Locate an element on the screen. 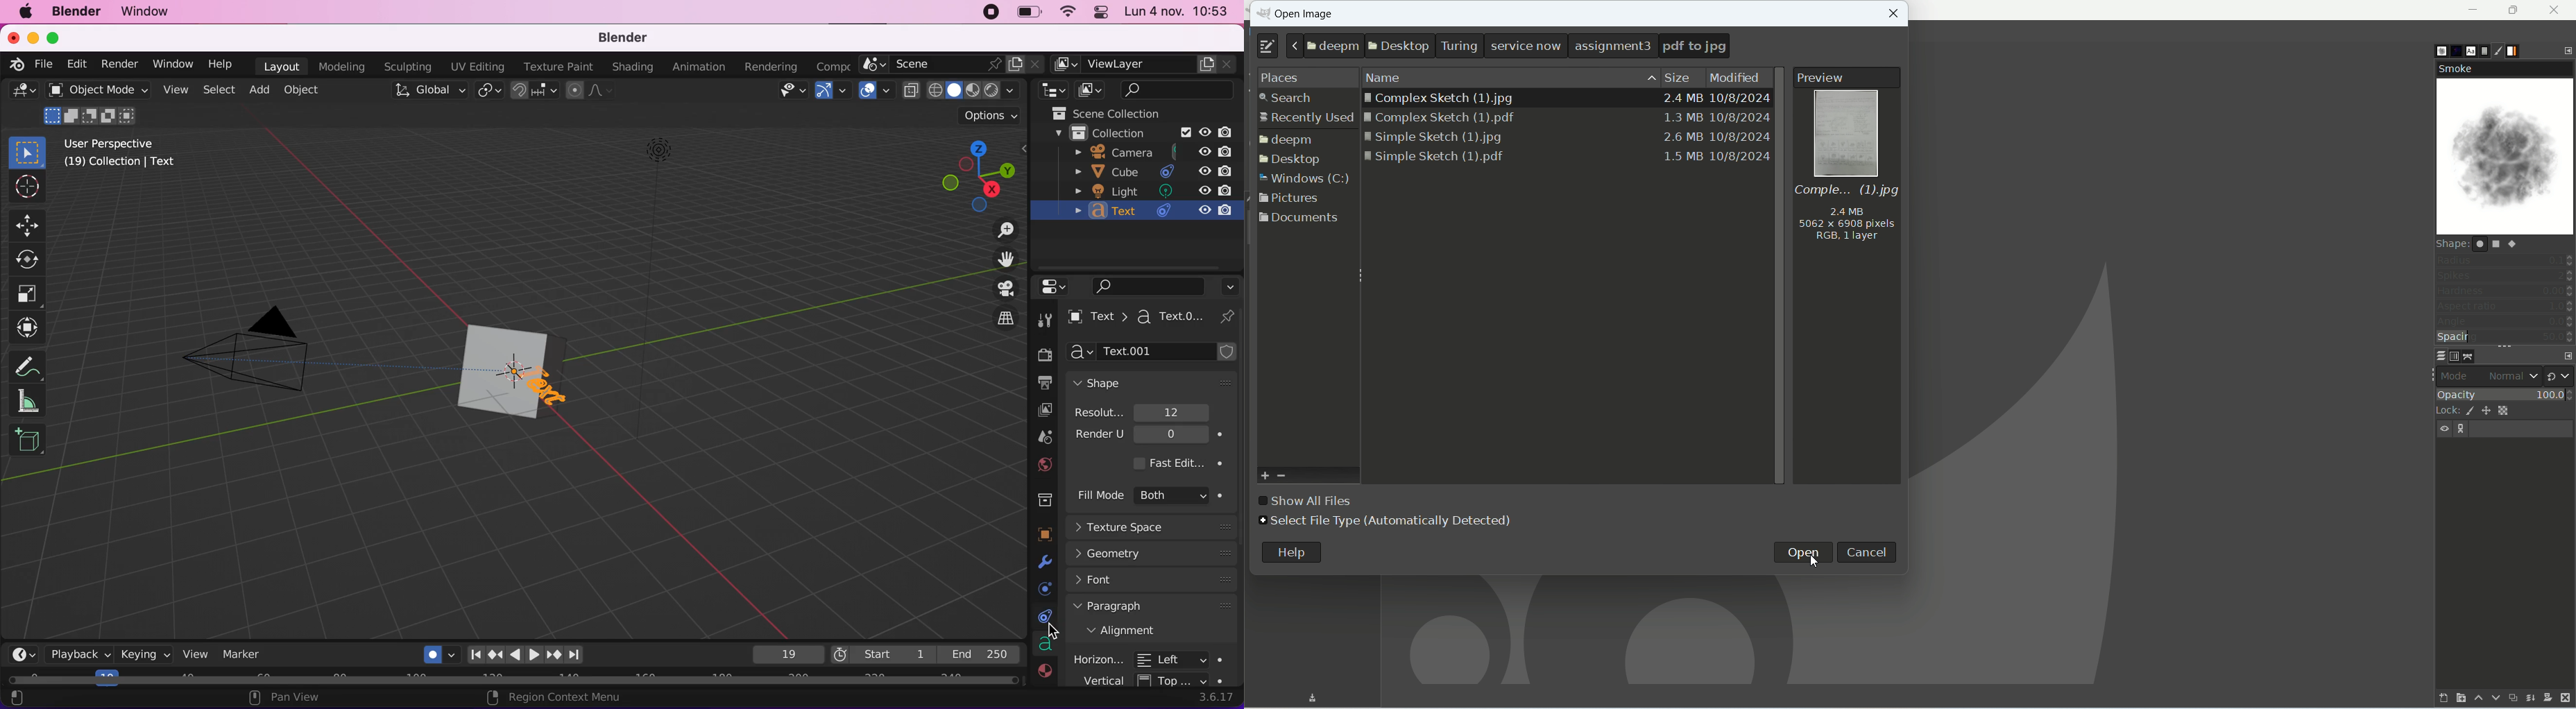 The image size is (2576, 728). paragraph is located at coordinates (1153, 609).